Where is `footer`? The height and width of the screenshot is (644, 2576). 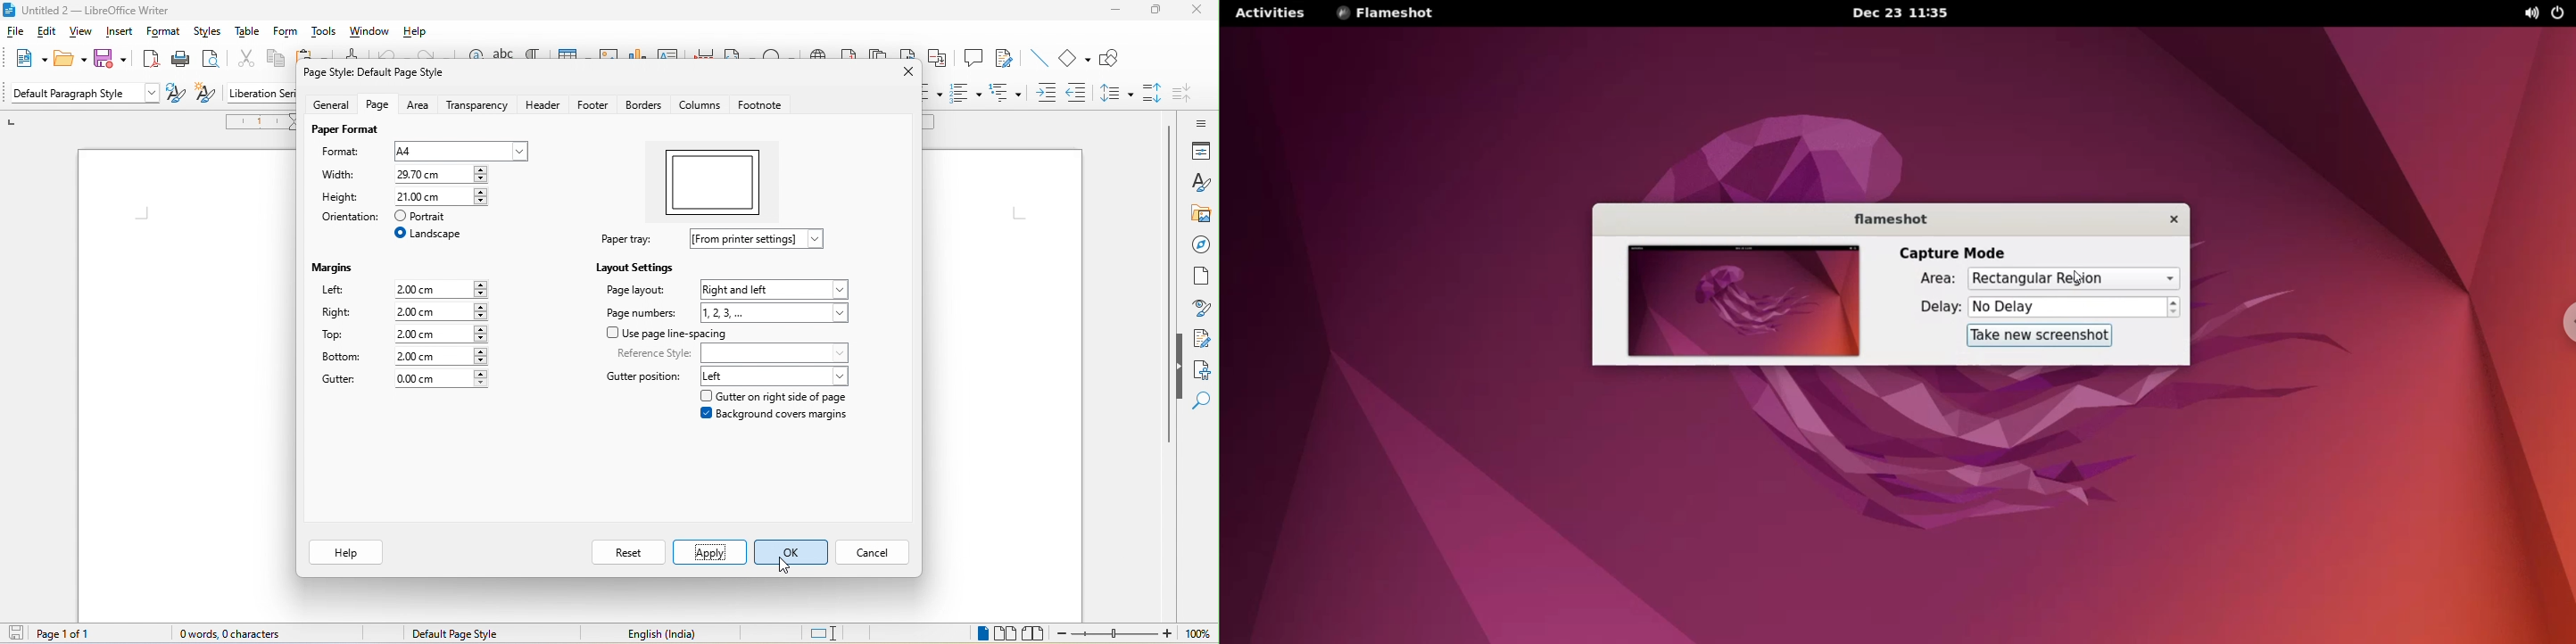 footer is located at coordinates (596, 106).